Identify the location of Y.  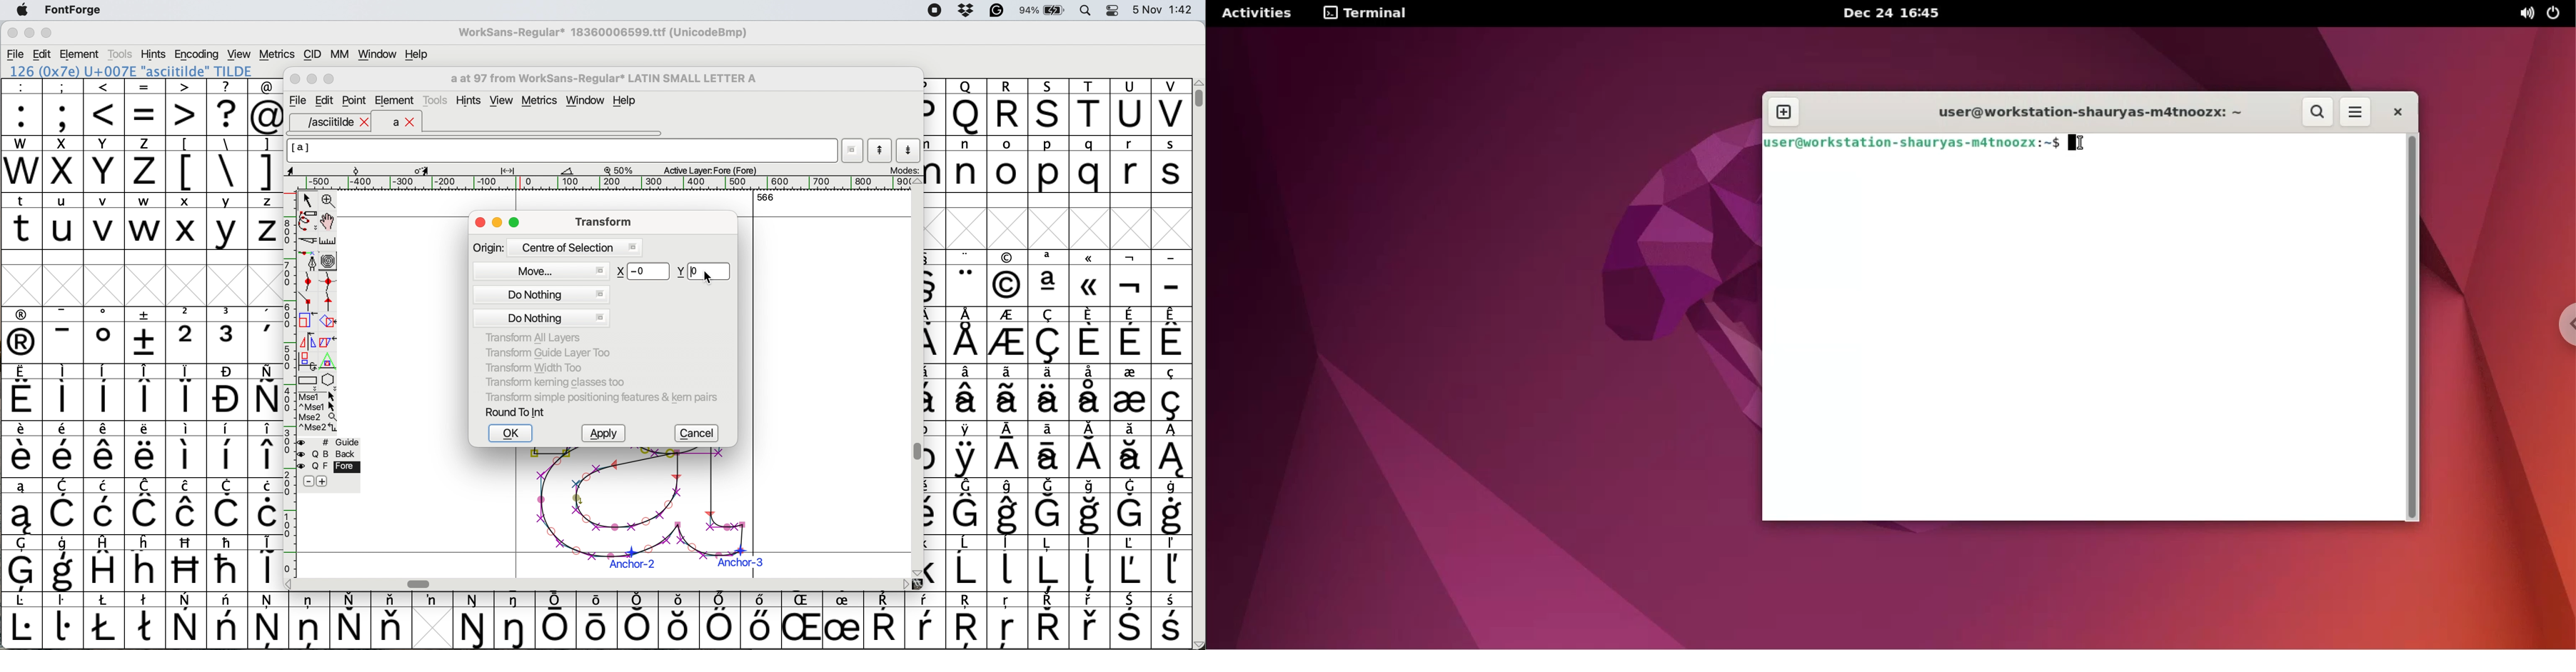
(105, 164).